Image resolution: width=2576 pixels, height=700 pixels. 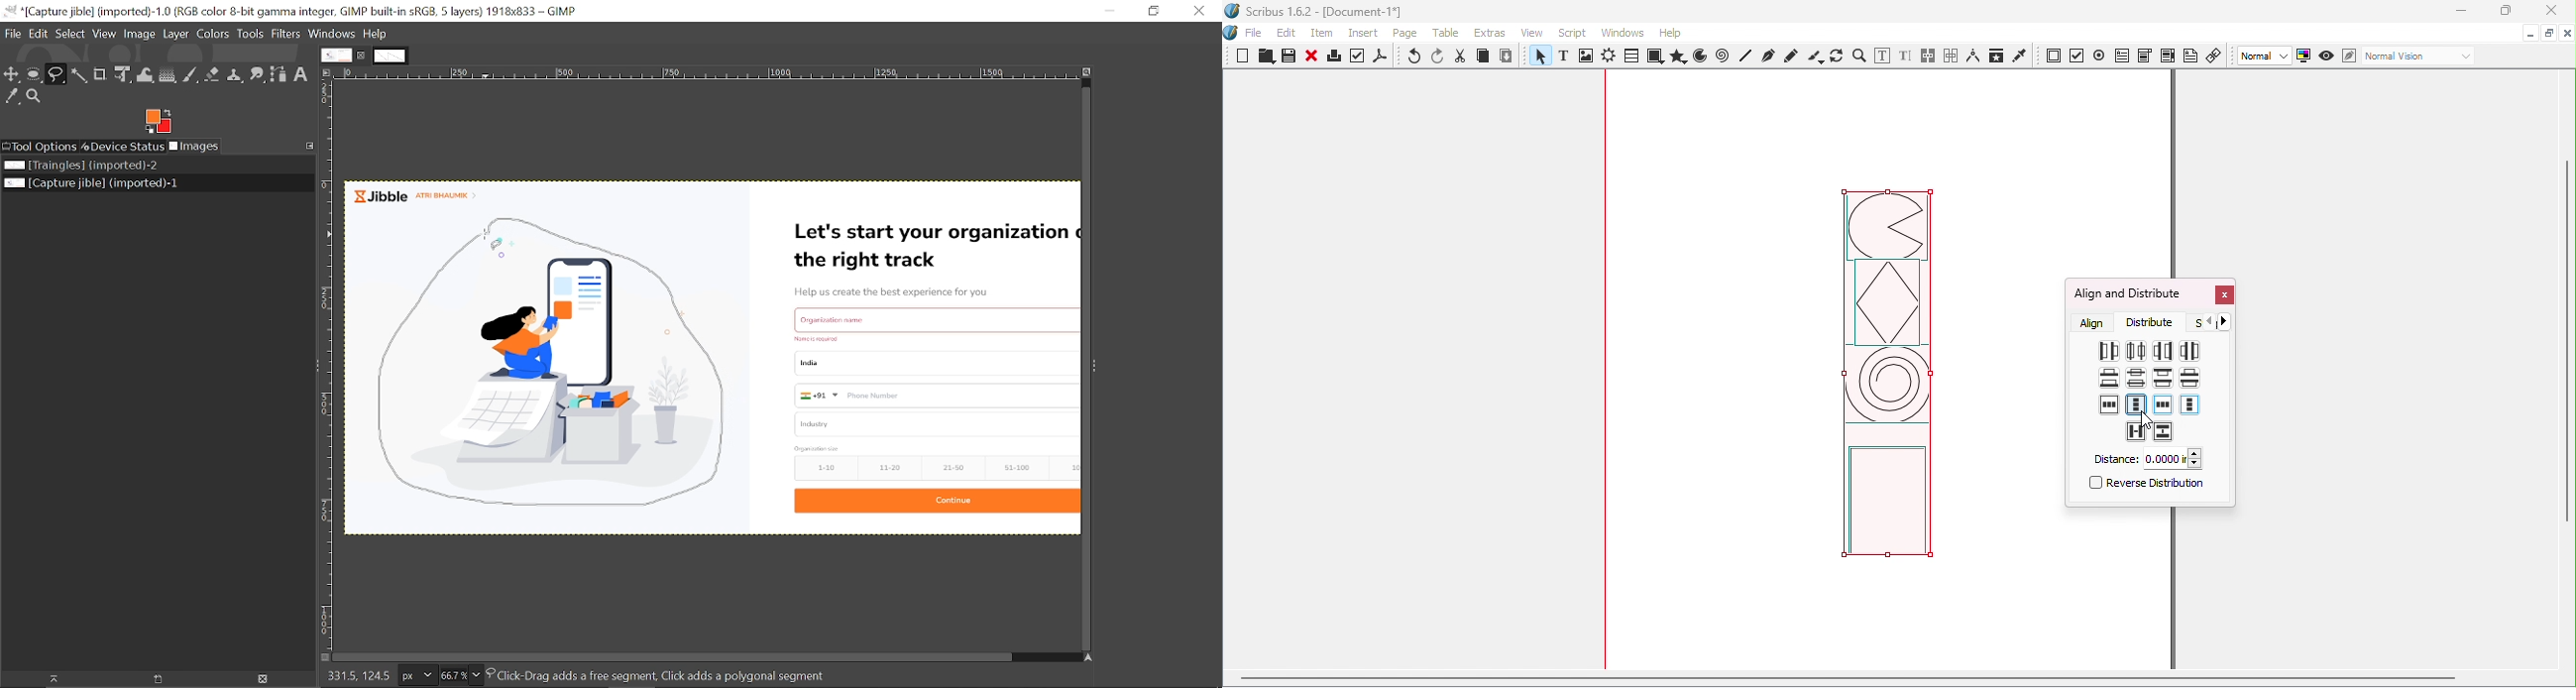 I want to click on Select image preview quality, so click(x=2266, y=57).